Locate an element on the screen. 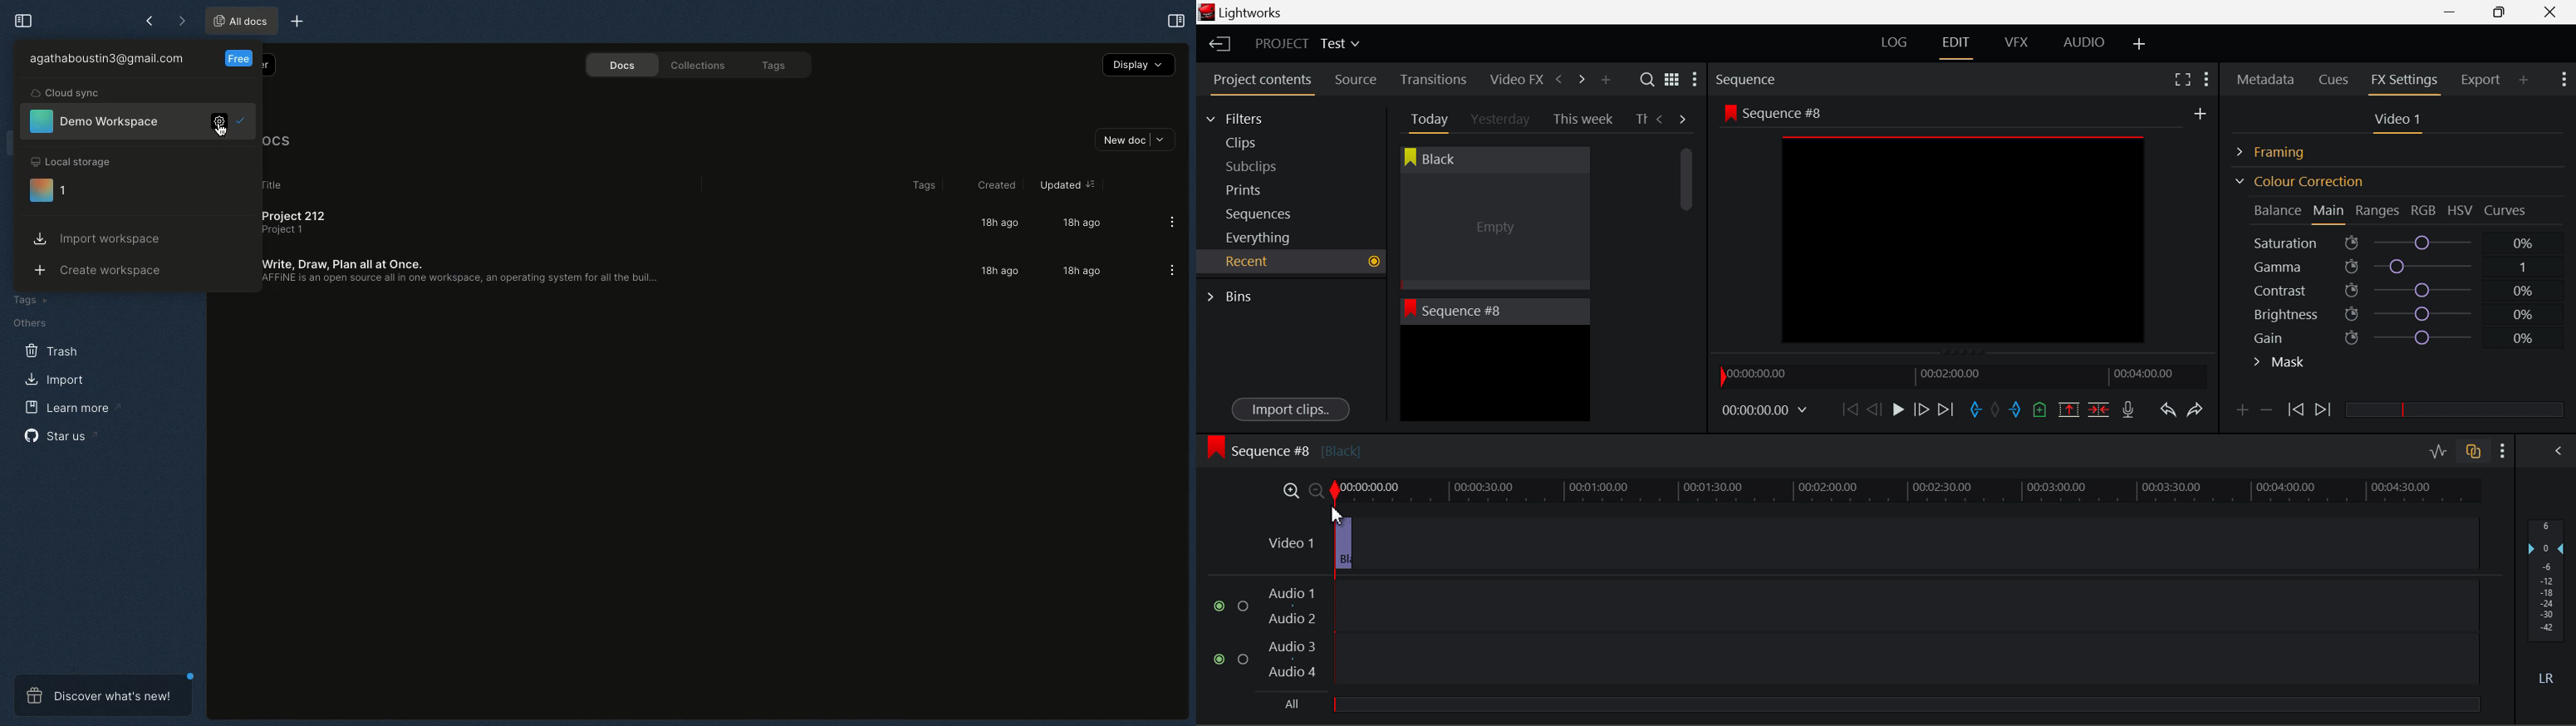 Image resolution: width=2576 pixels, height=728 pixels. Framing Section is located at coordinates (2282, 150).